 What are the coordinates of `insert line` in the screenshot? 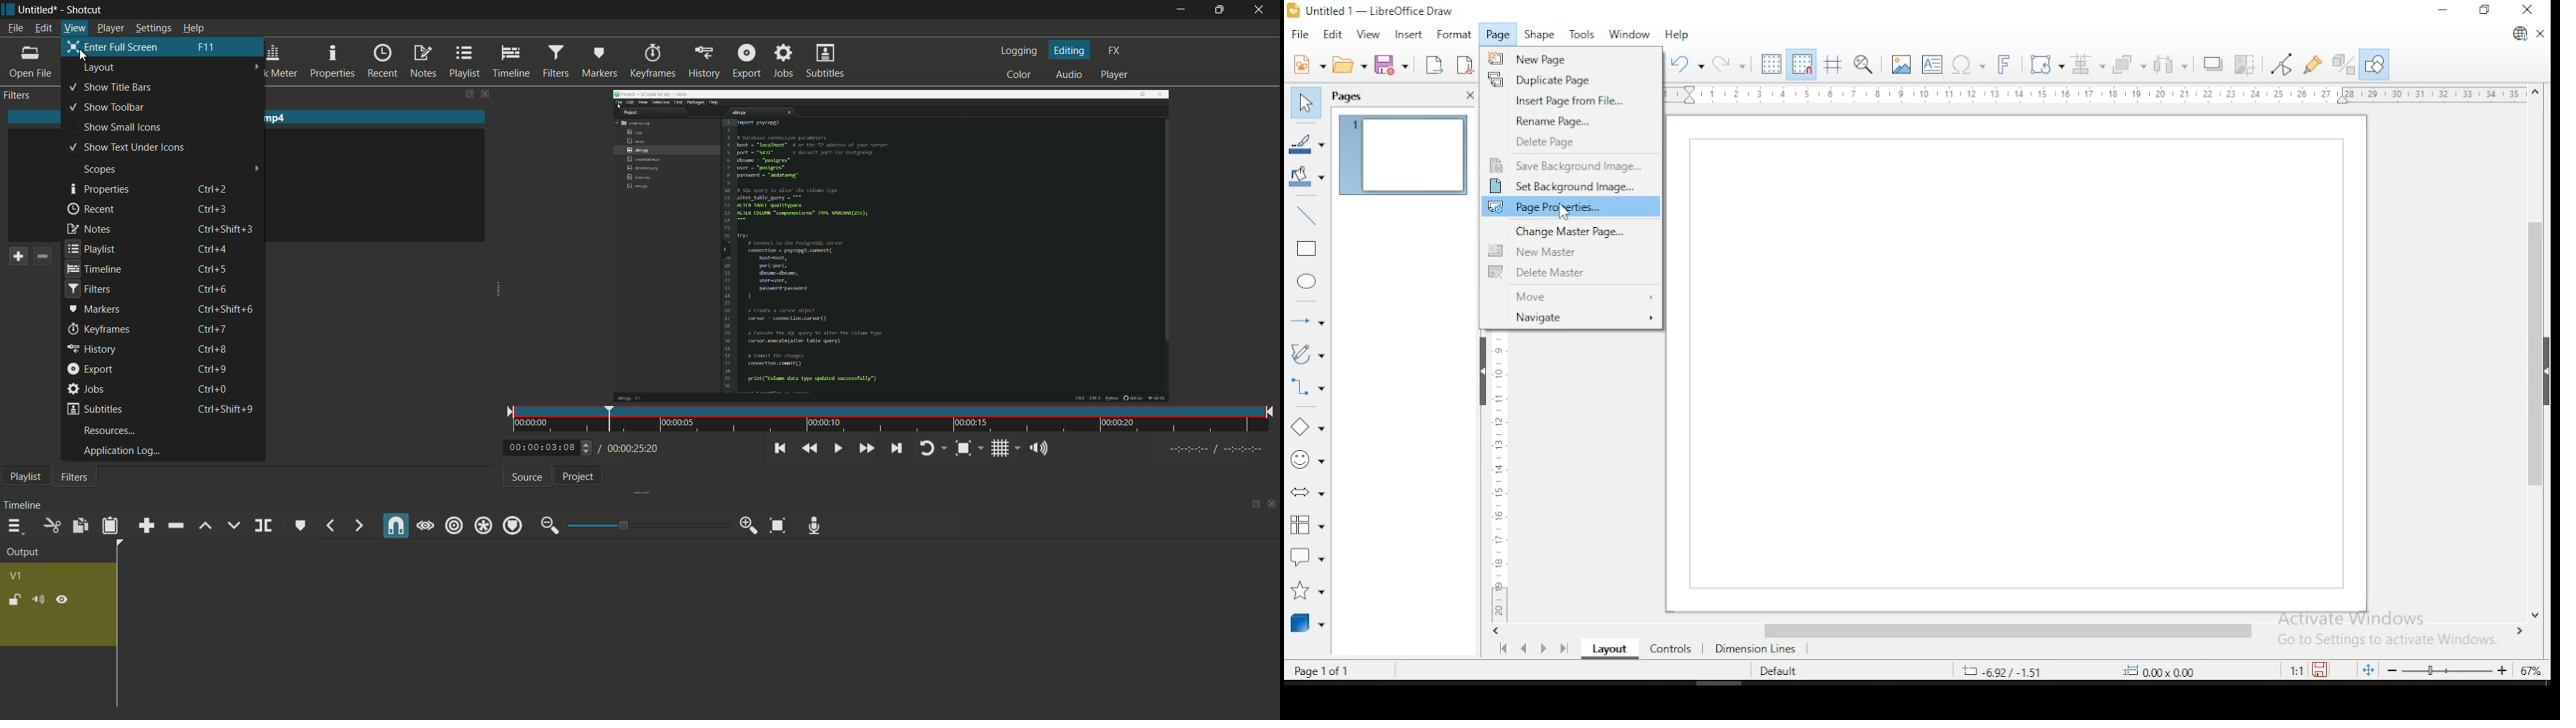 It's located at (1308, 216).